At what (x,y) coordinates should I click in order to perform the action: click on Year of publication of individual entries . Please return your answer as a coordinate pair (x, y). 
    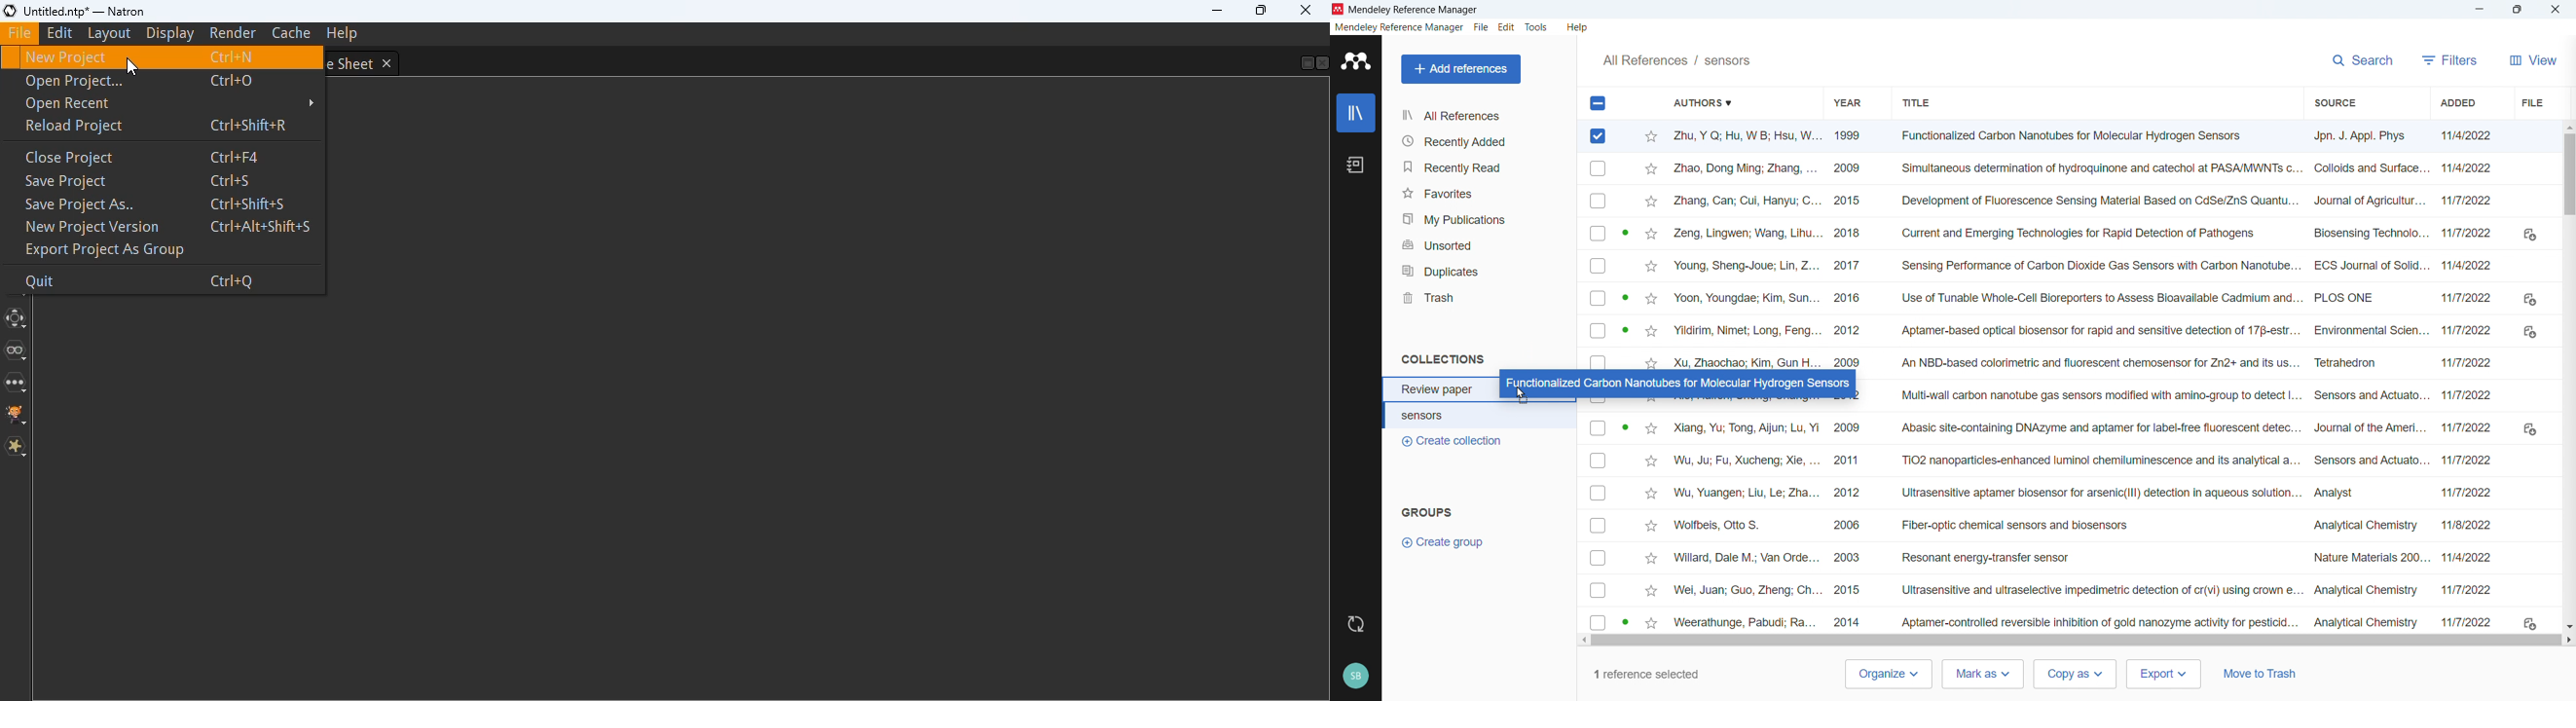
    Looking at the image, I should click on (1849, 523).